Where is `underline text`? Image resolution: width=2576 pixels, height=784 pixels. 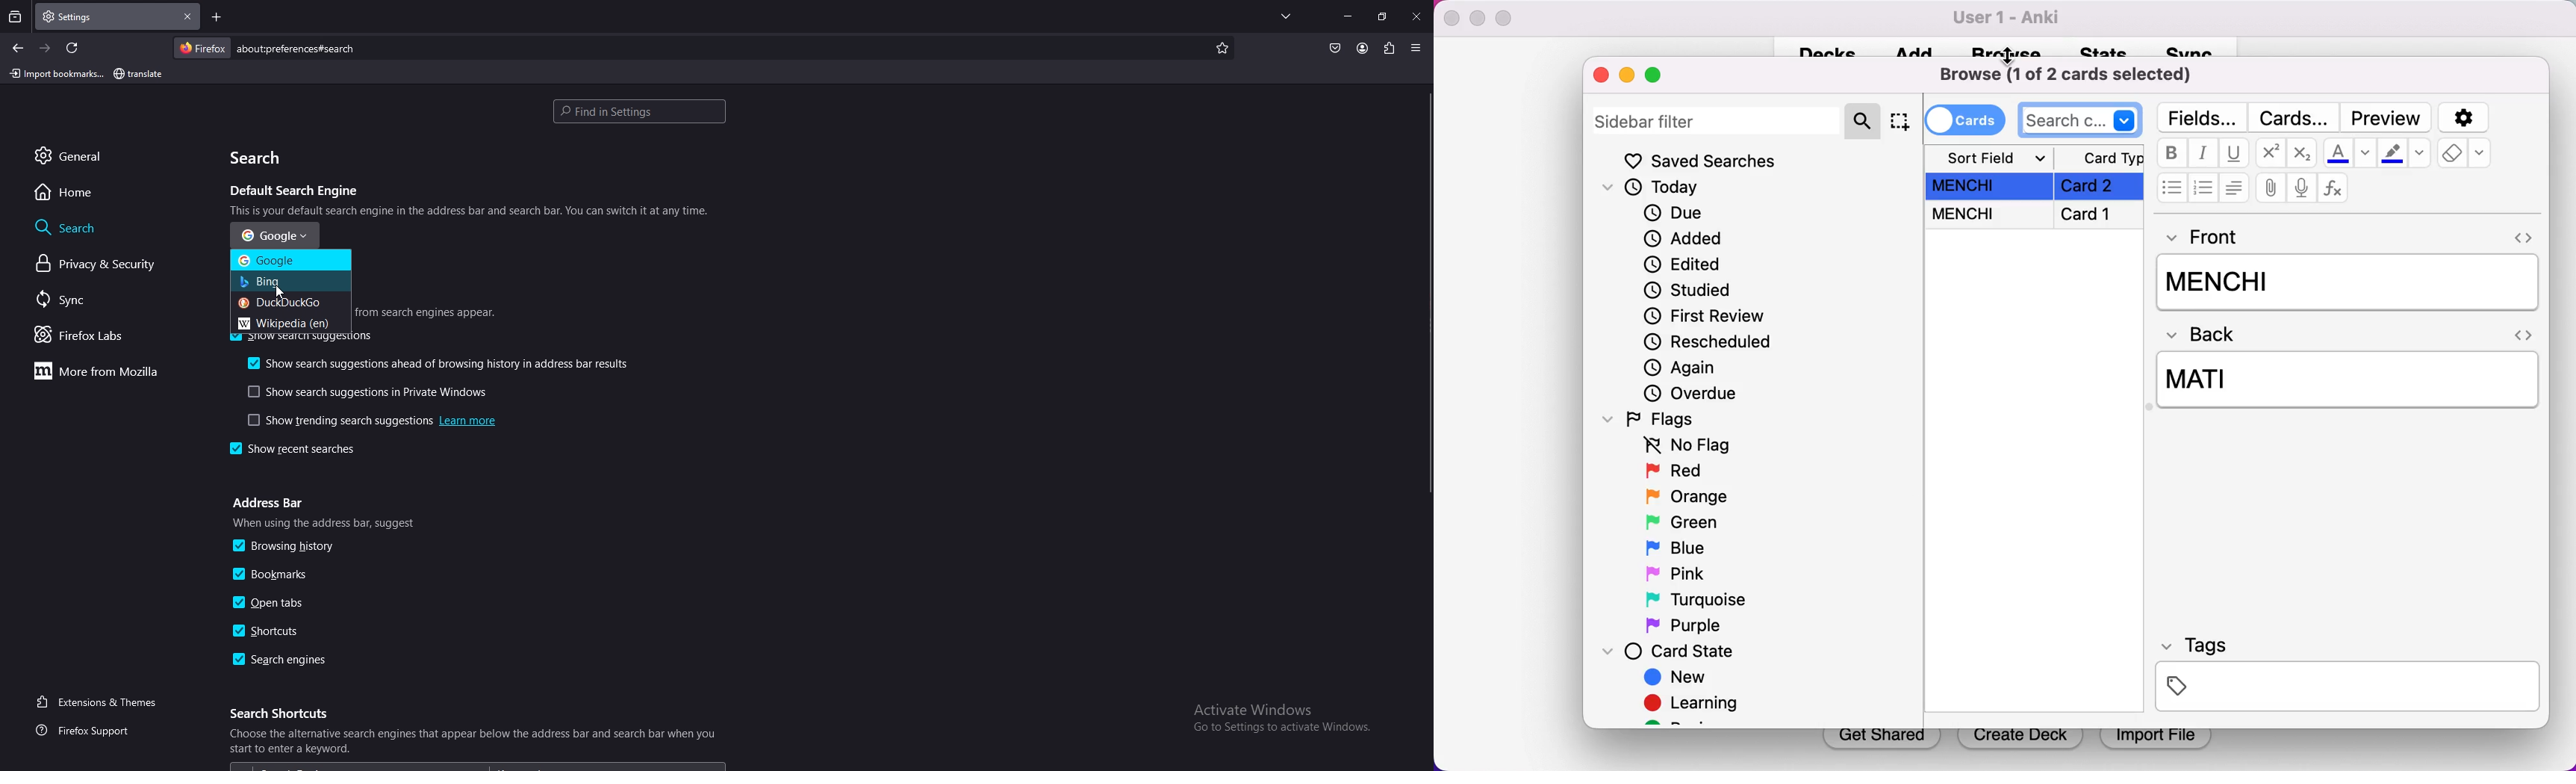 underline text is located at coordinates (2234, 153).